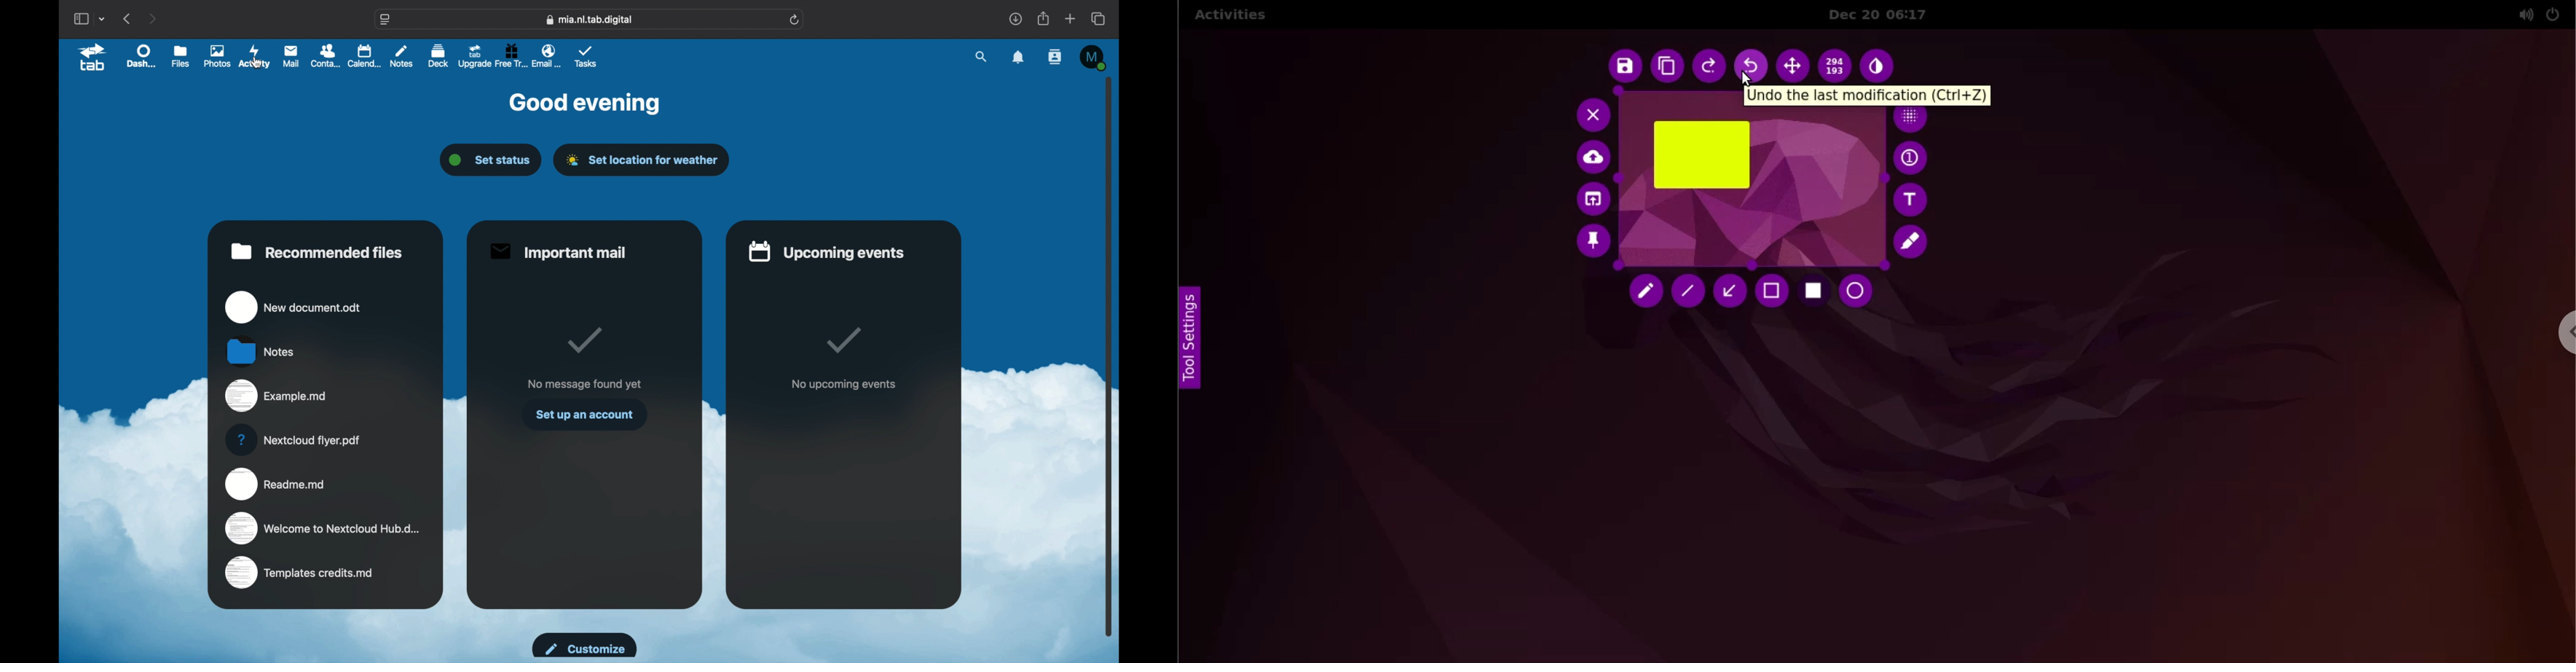  Describe the element at coordinates (584, 384) in the screenshot. I see `no message found yet` at that location.